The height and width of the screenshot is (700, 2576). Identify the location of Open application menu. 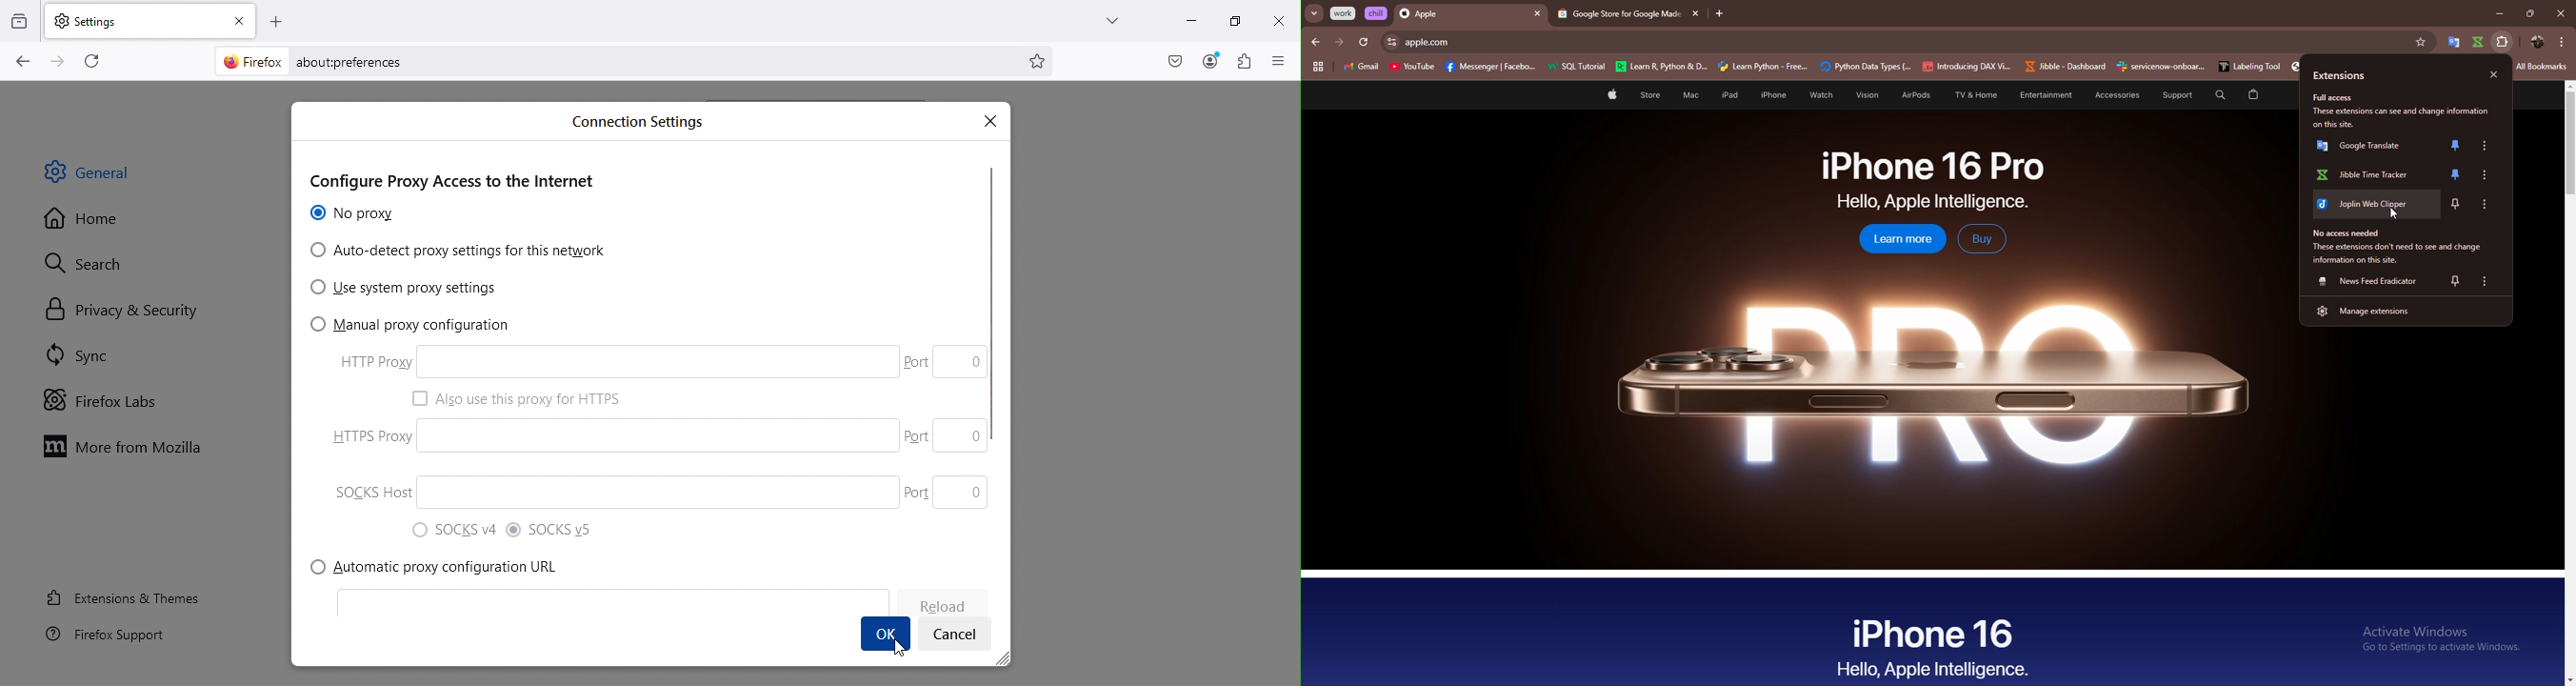
(1281, 62).